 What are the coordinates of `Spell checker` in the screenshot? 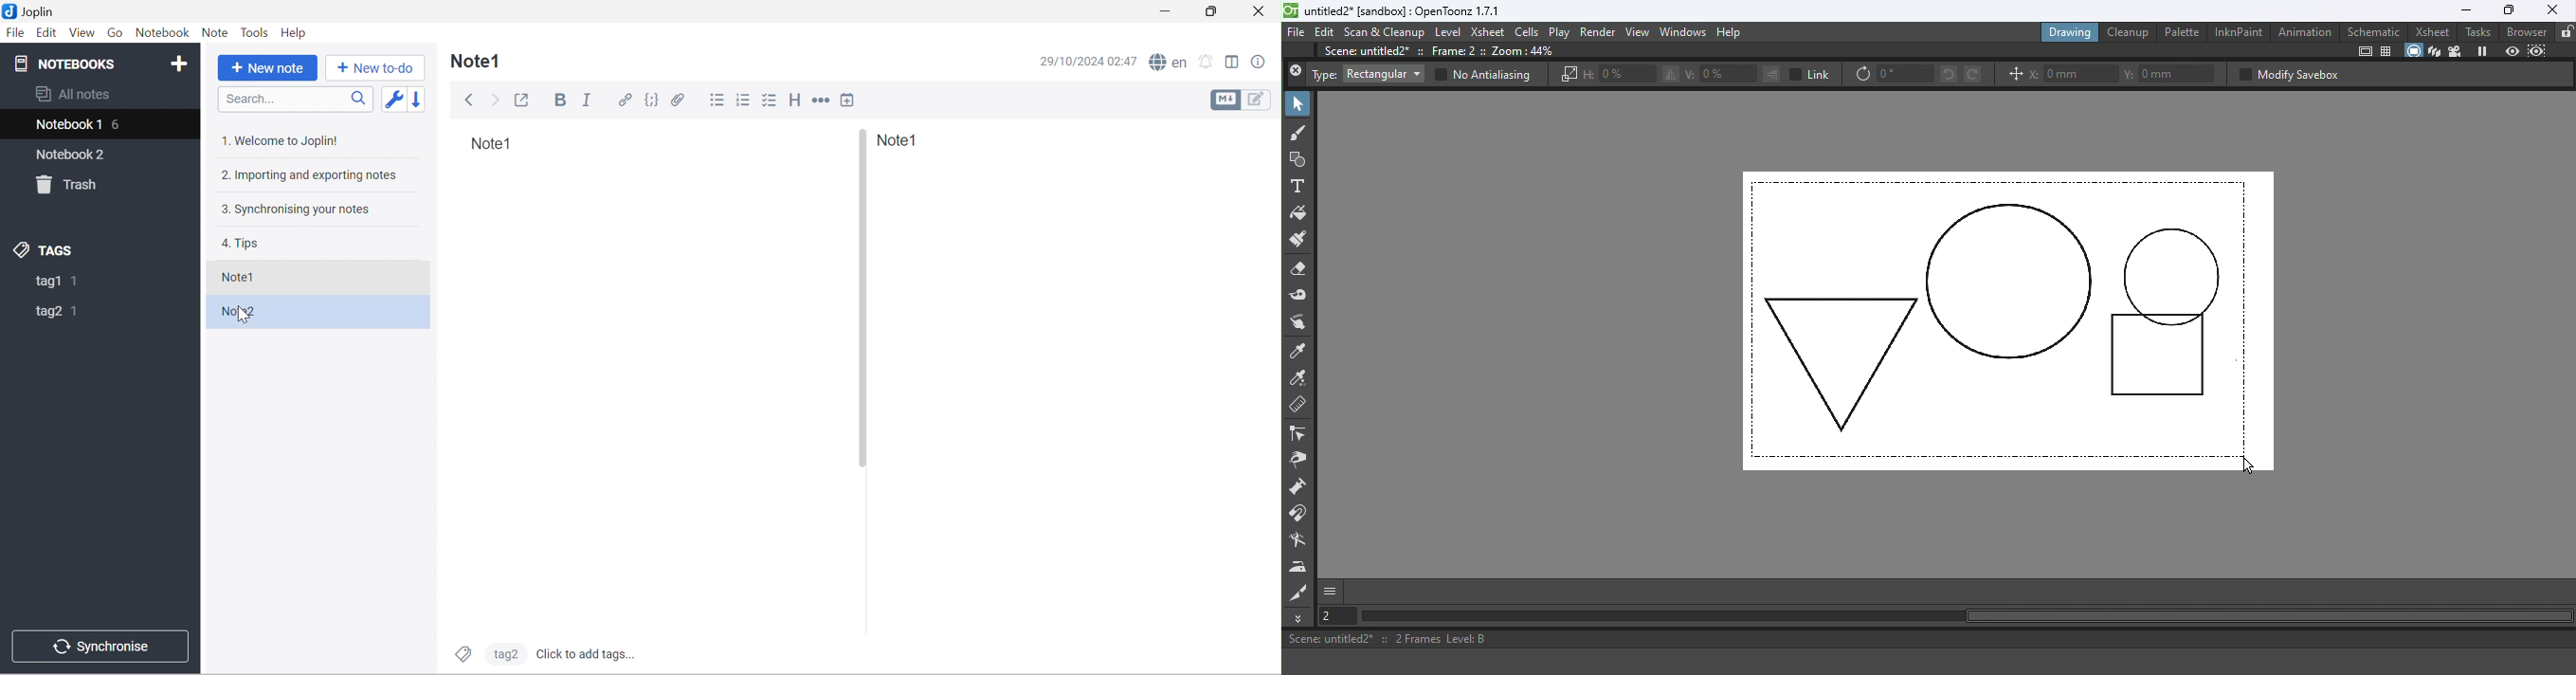 It's located at (1168, 63).